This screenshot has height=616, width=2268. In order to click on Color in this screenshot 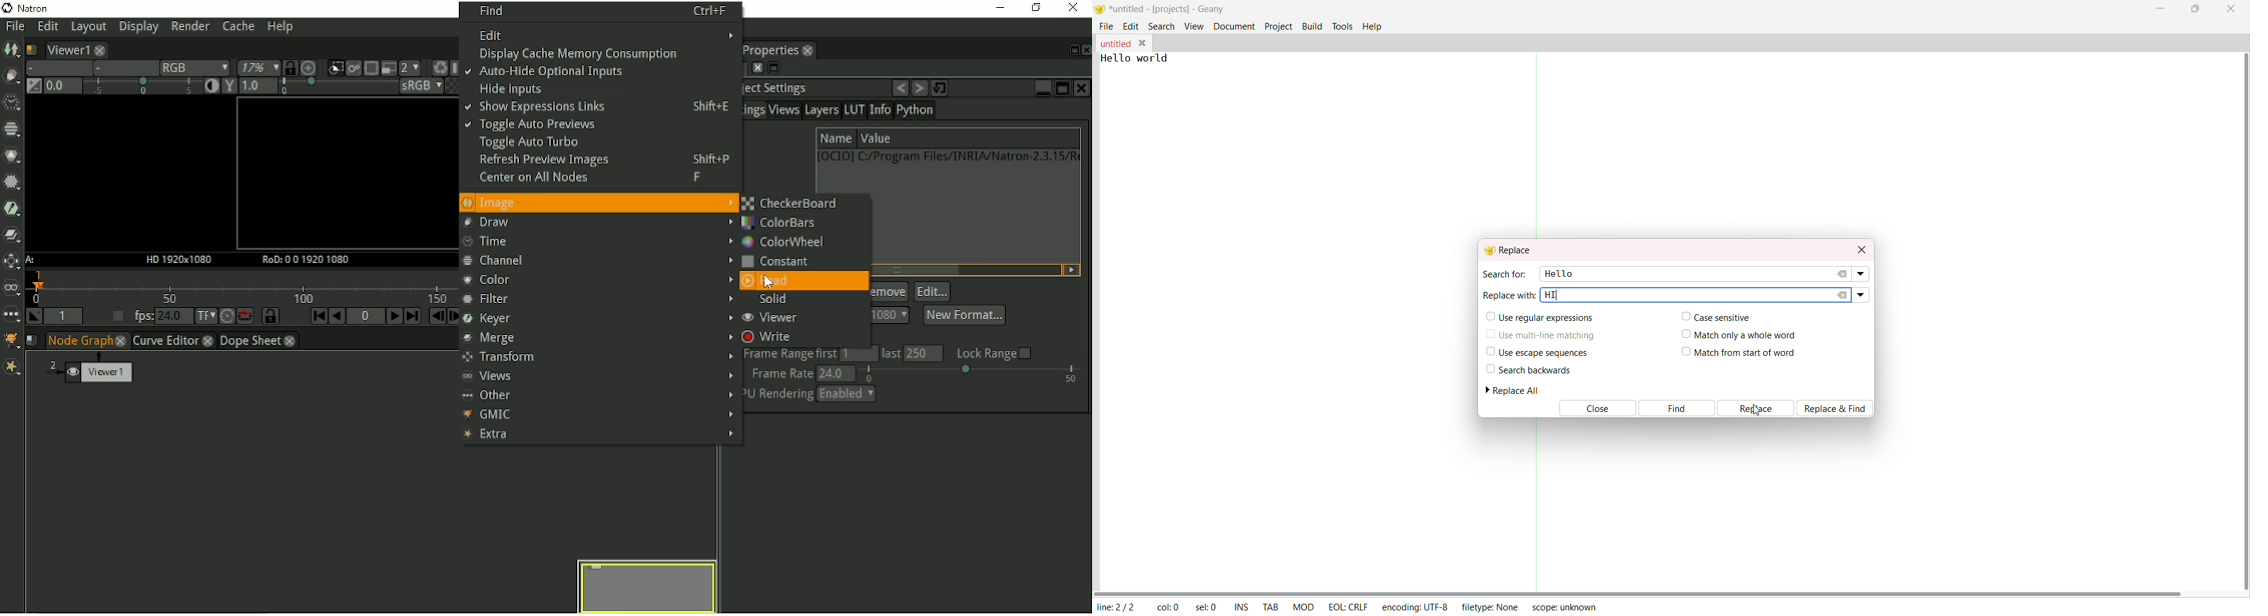, I will do `click(13, 156)`.